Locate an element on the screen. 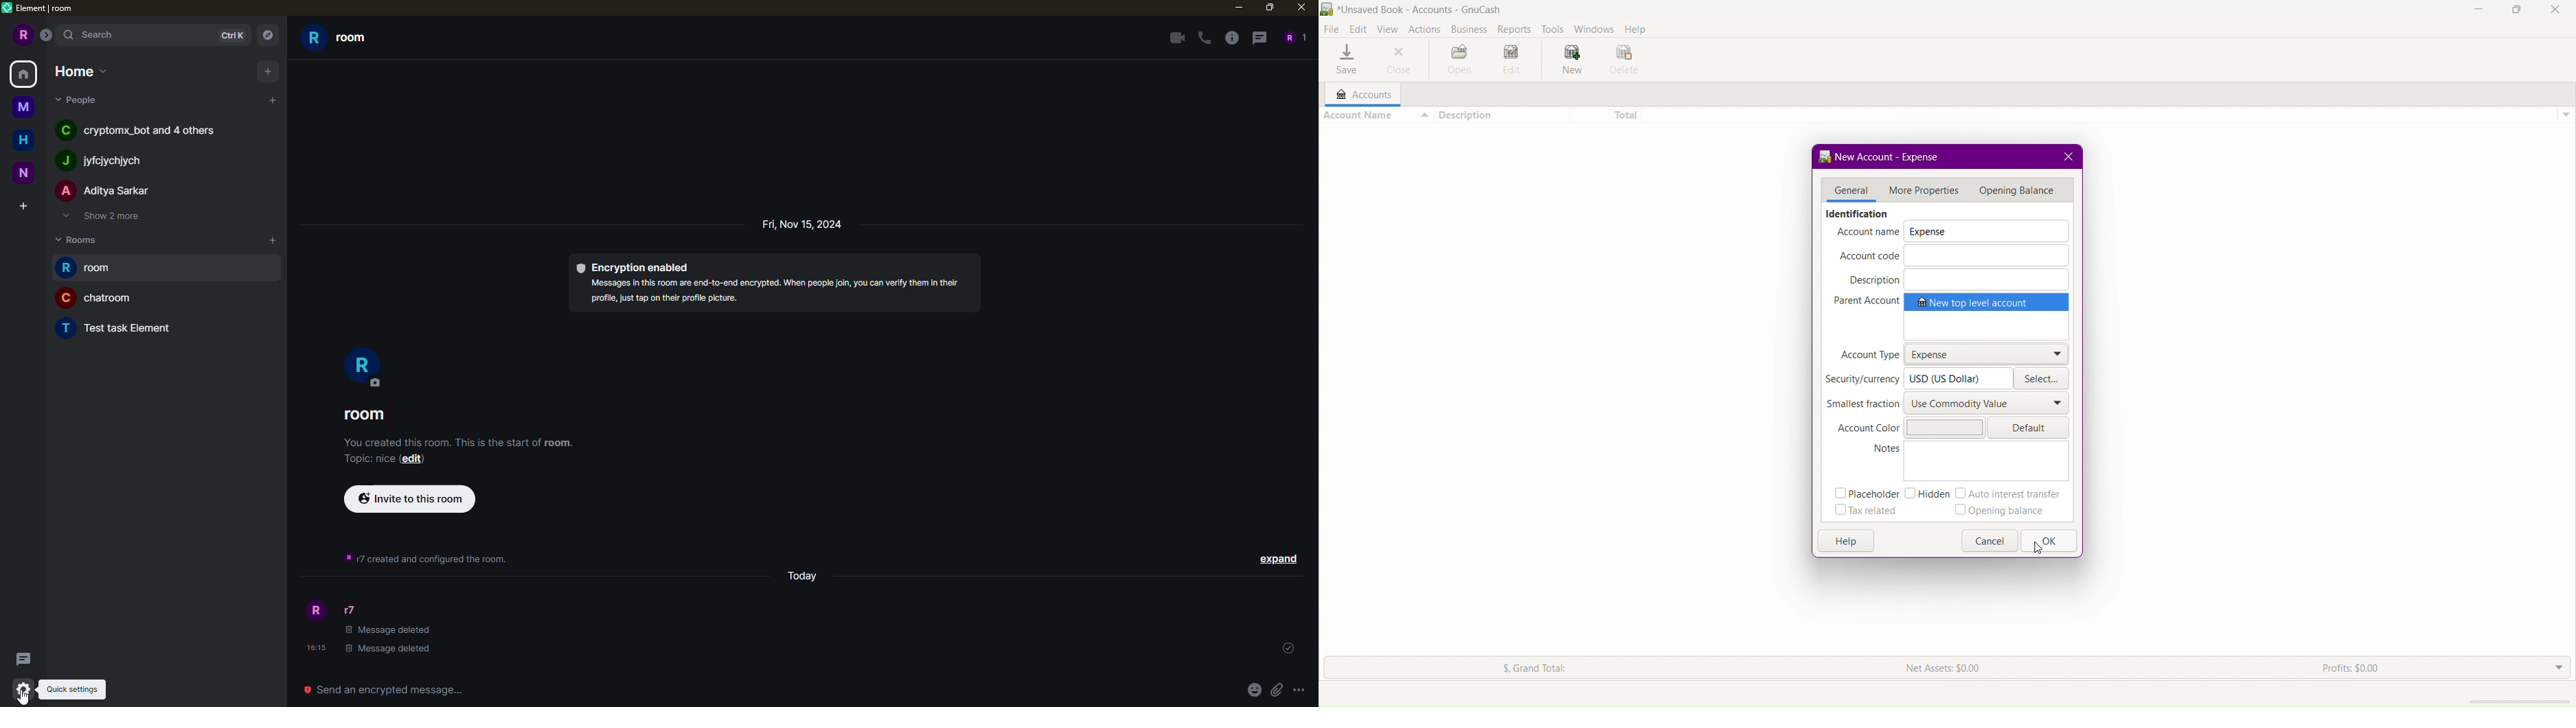 This screenshot has height=728, width=2576. threads is located at coordinates (21, 659).